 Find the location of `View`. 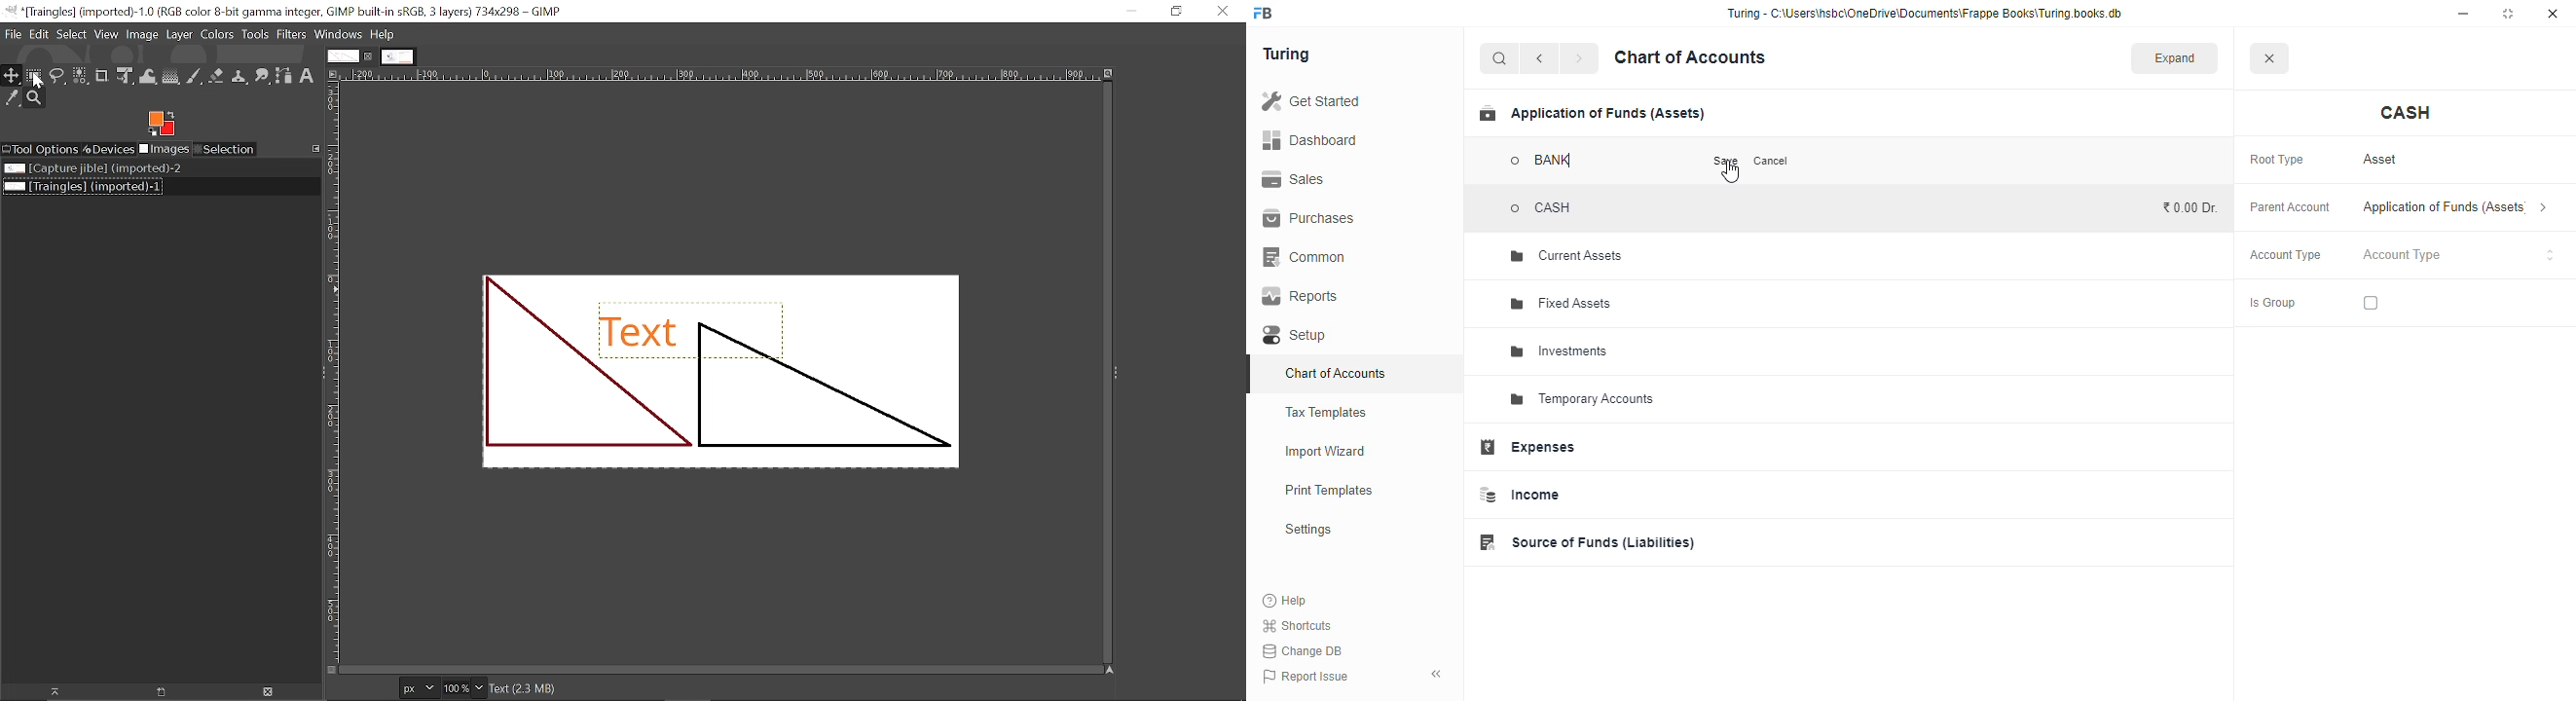

View is located at coordinates (107, 36).